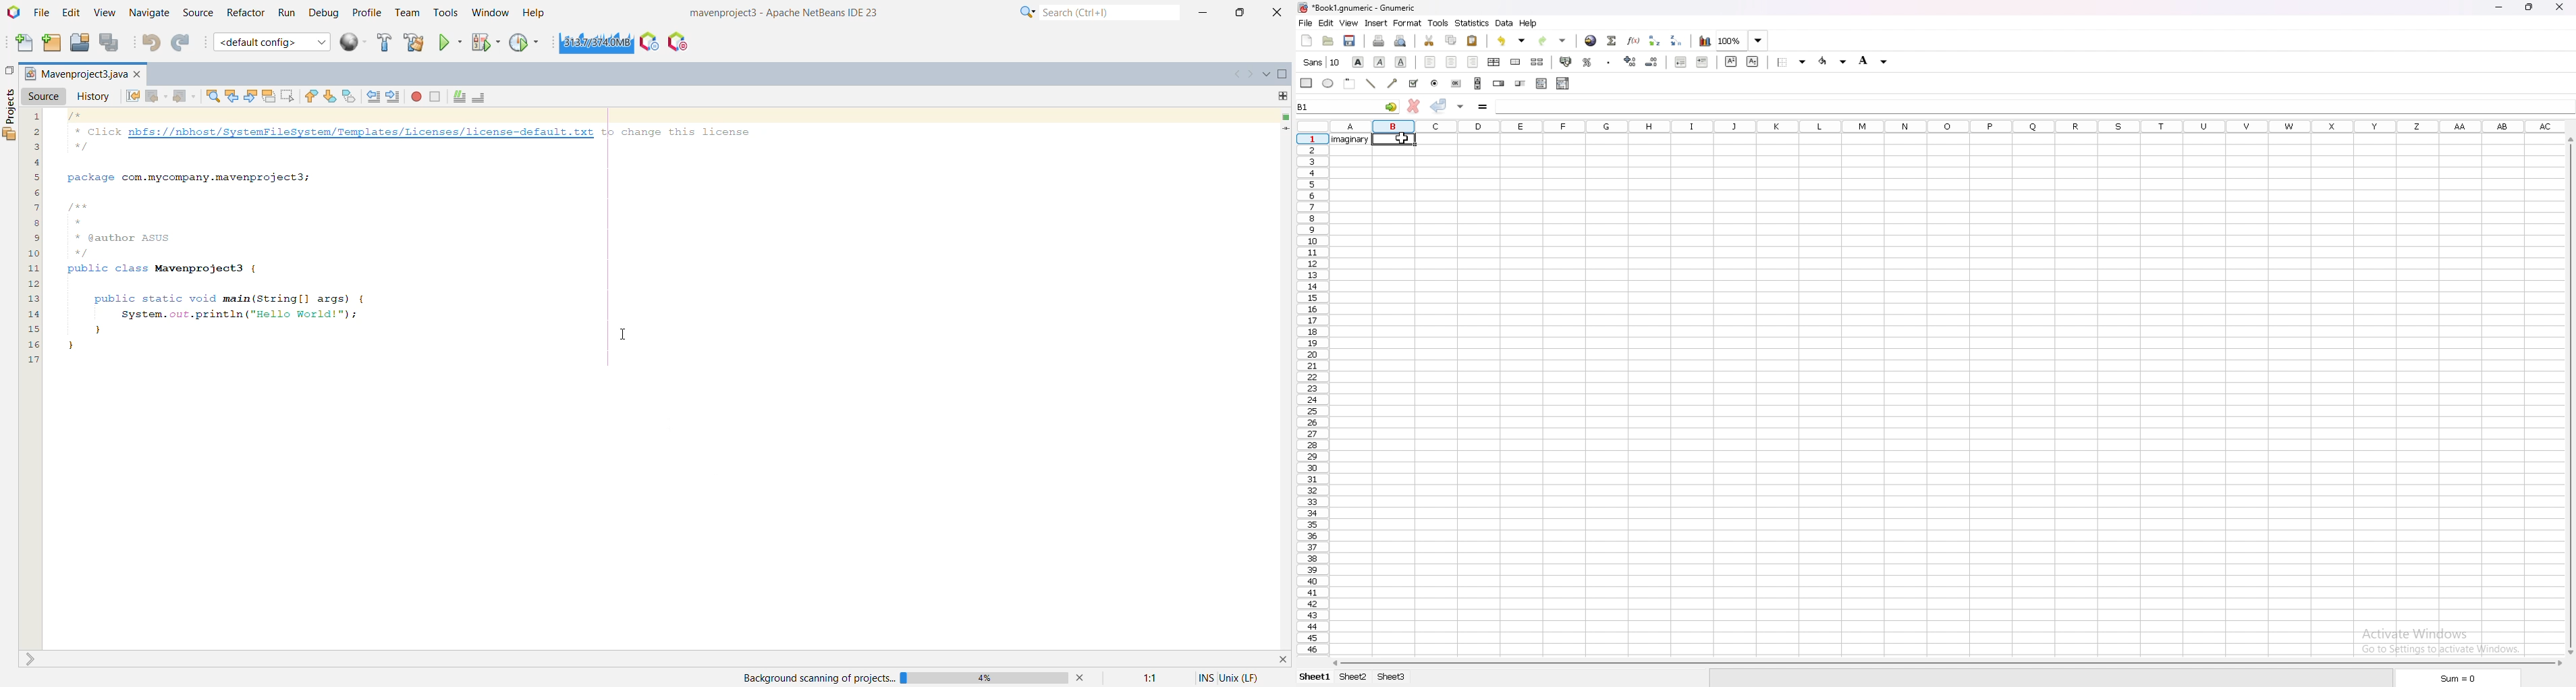  What do you see at coordinates (1414, 83) in the screenshot?
I see `tickbox` at bounding box center [1414, 83].